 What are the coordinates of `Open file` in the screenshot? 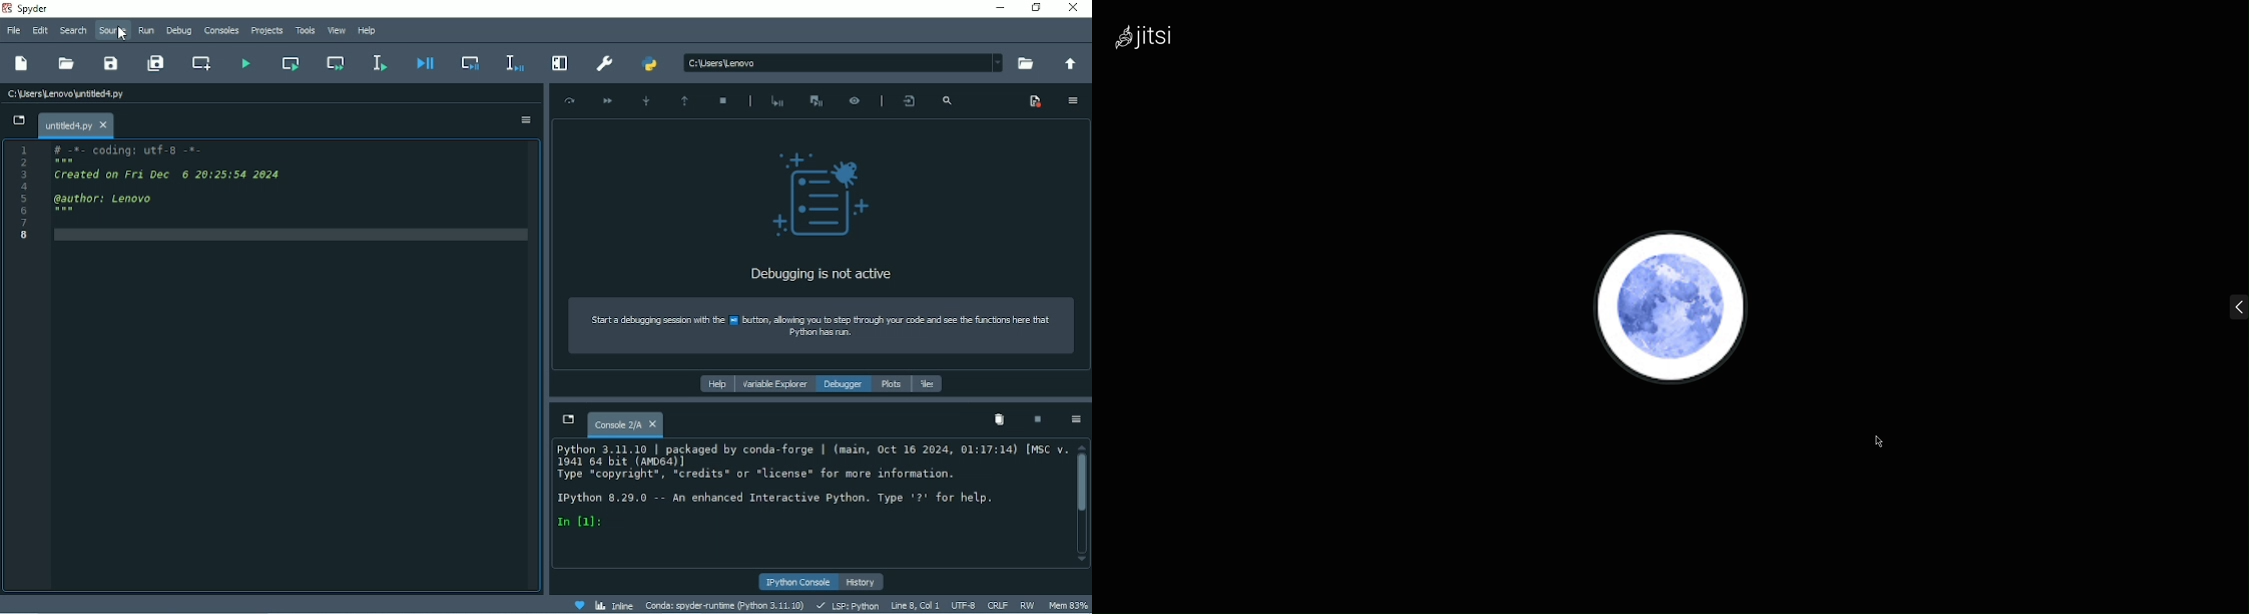 It's located at (67, 63).